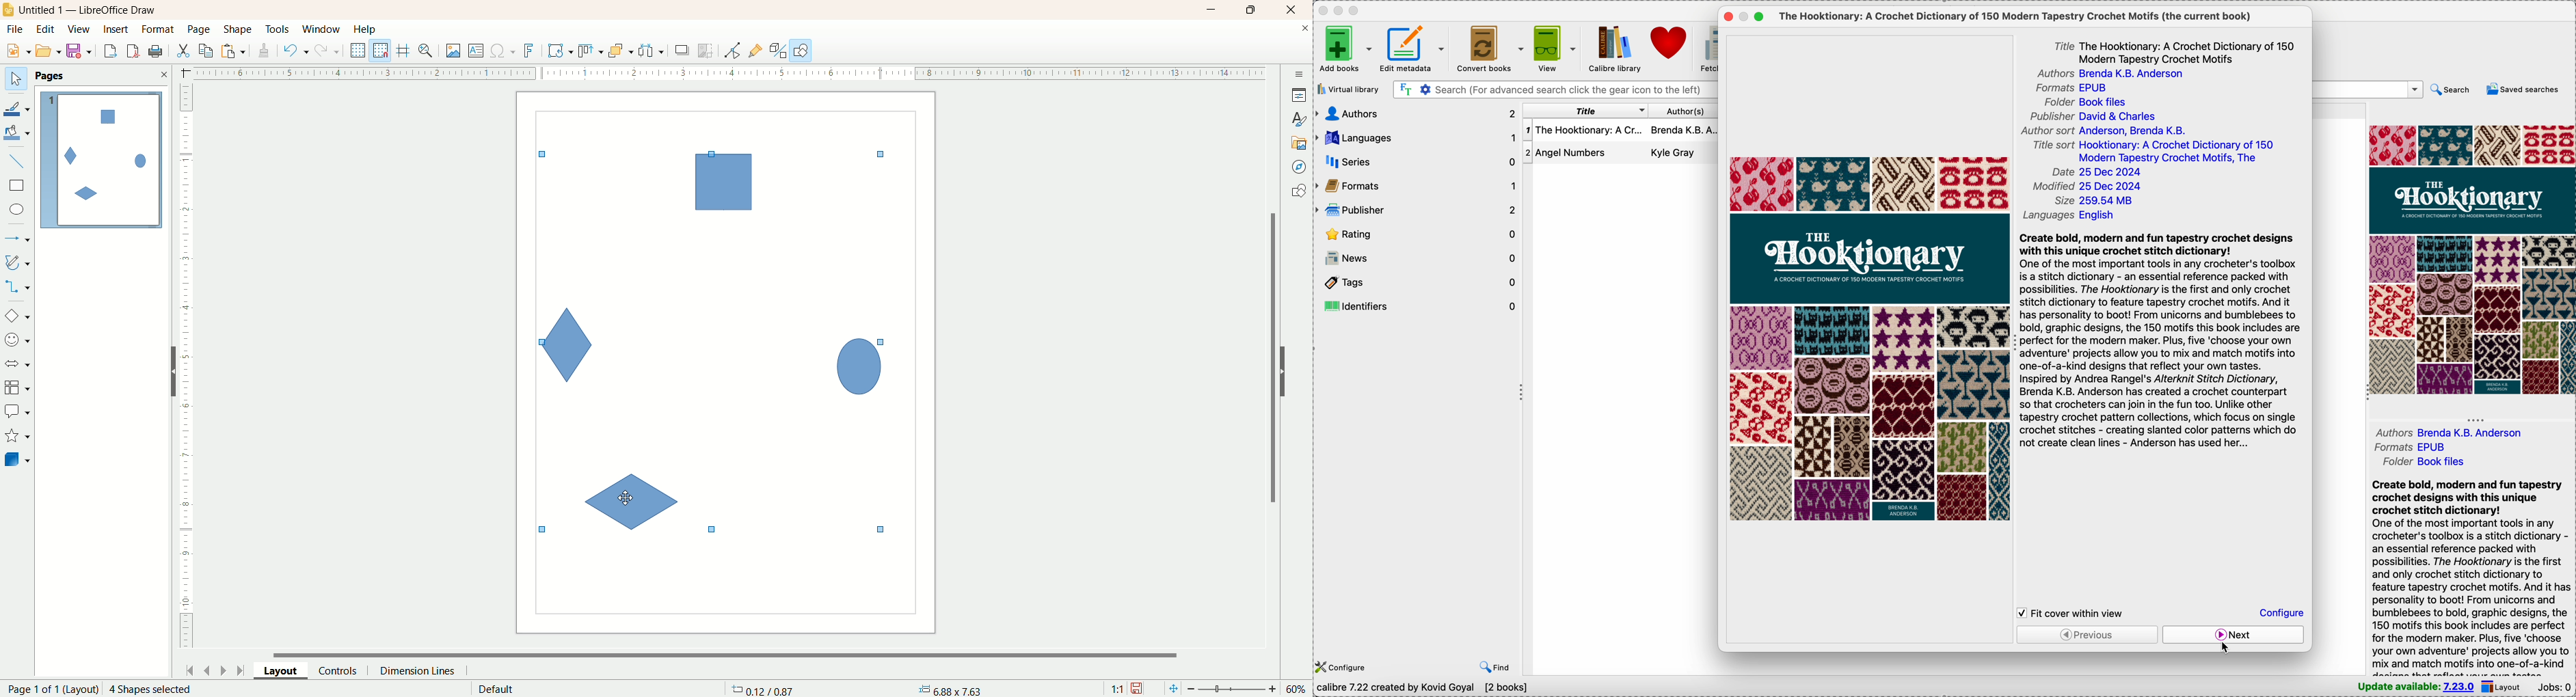 The width and height of the screenshot is (2576, 700). What do you see at coordinates (682, 50) in the screenshot?
I see `shadow` at bounding box center [682, 50].